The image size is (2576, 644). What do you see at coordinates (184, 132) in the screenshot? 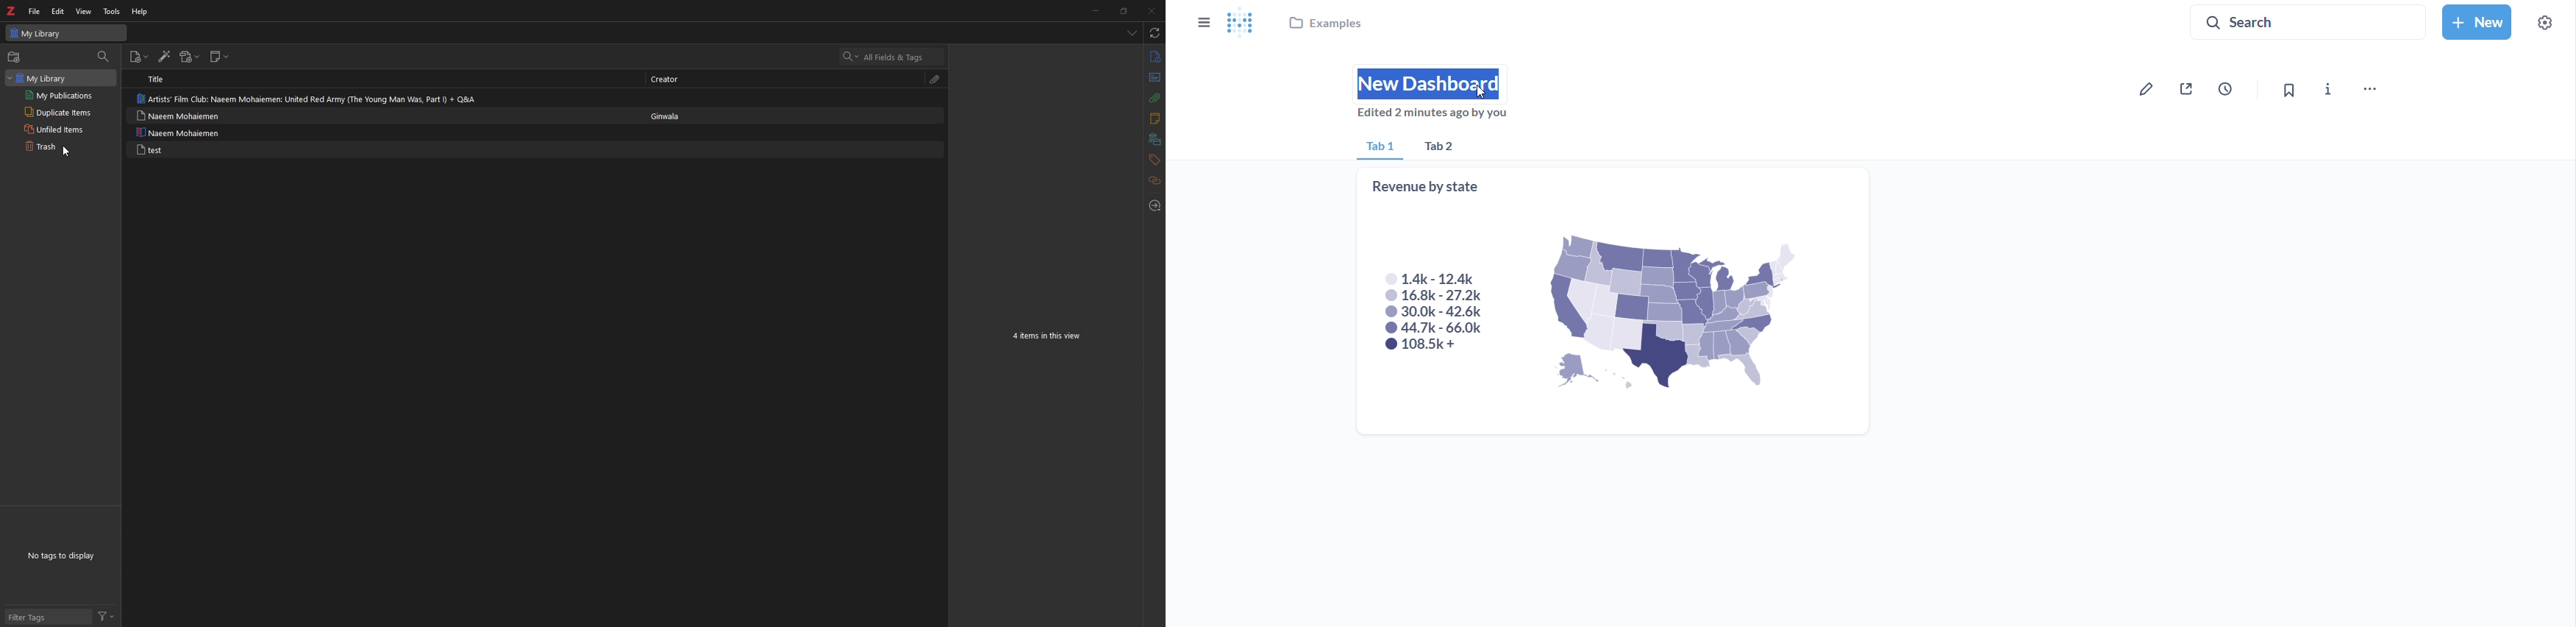
I see `note` at bounding box center [184, 132].